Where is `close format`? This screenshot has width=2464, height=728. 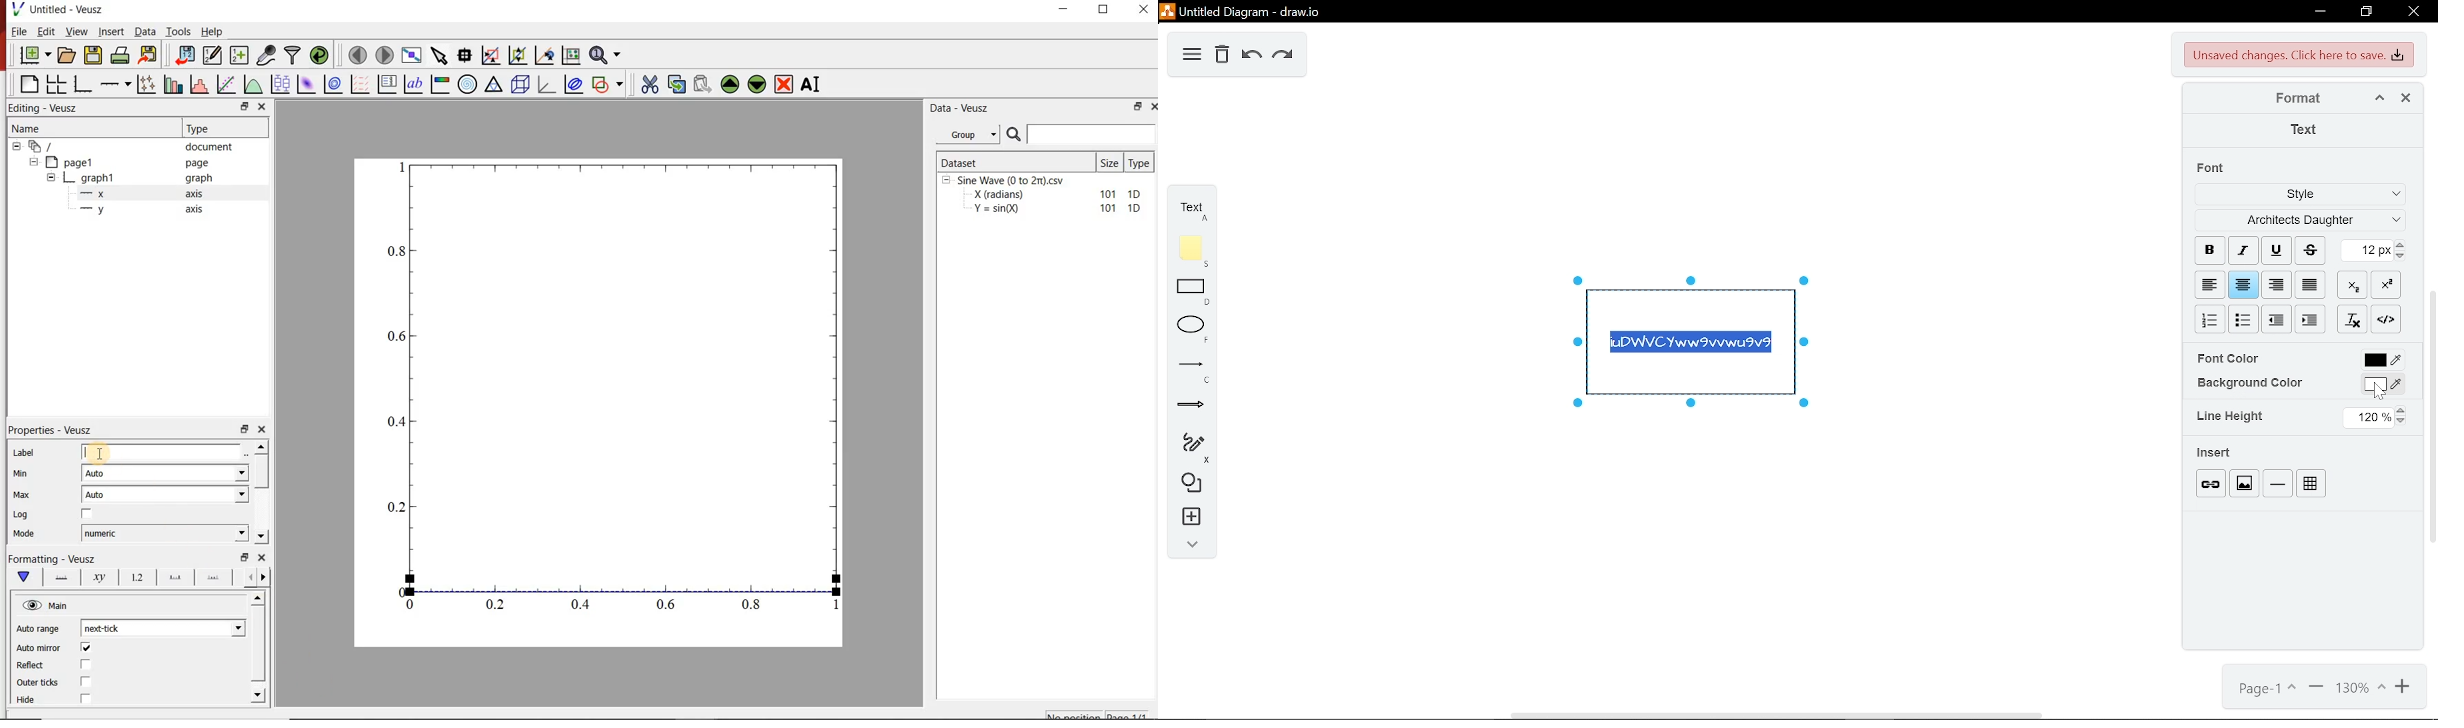
close format is located at coordinates (2405, 97).